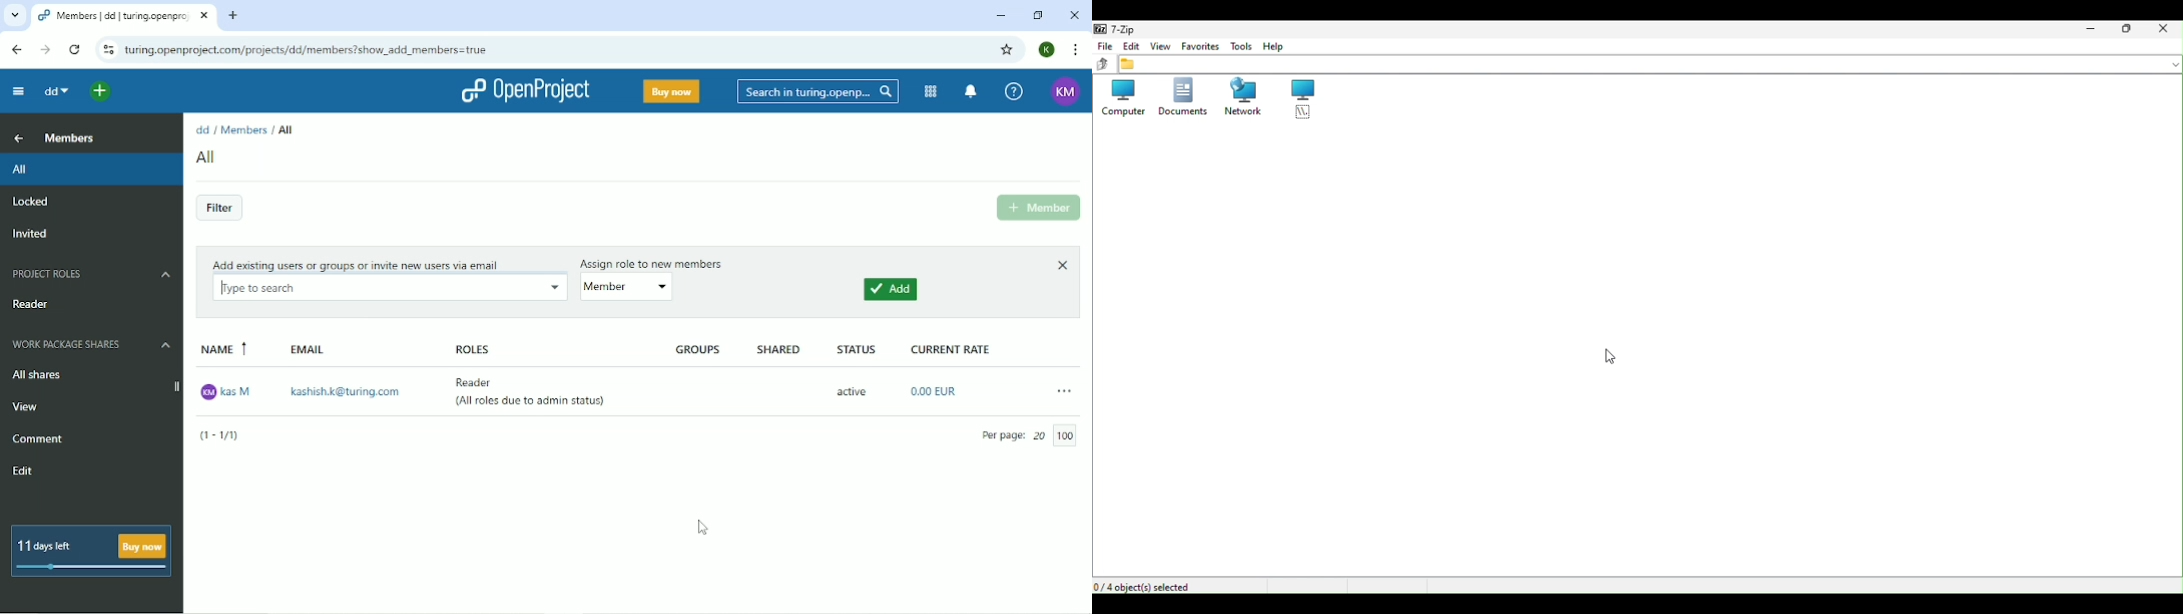 The width and height of the screenshot is (2184, 616). Describe the element at coordinates (31, 235) in the screenshot. I see `Invited` at that location.